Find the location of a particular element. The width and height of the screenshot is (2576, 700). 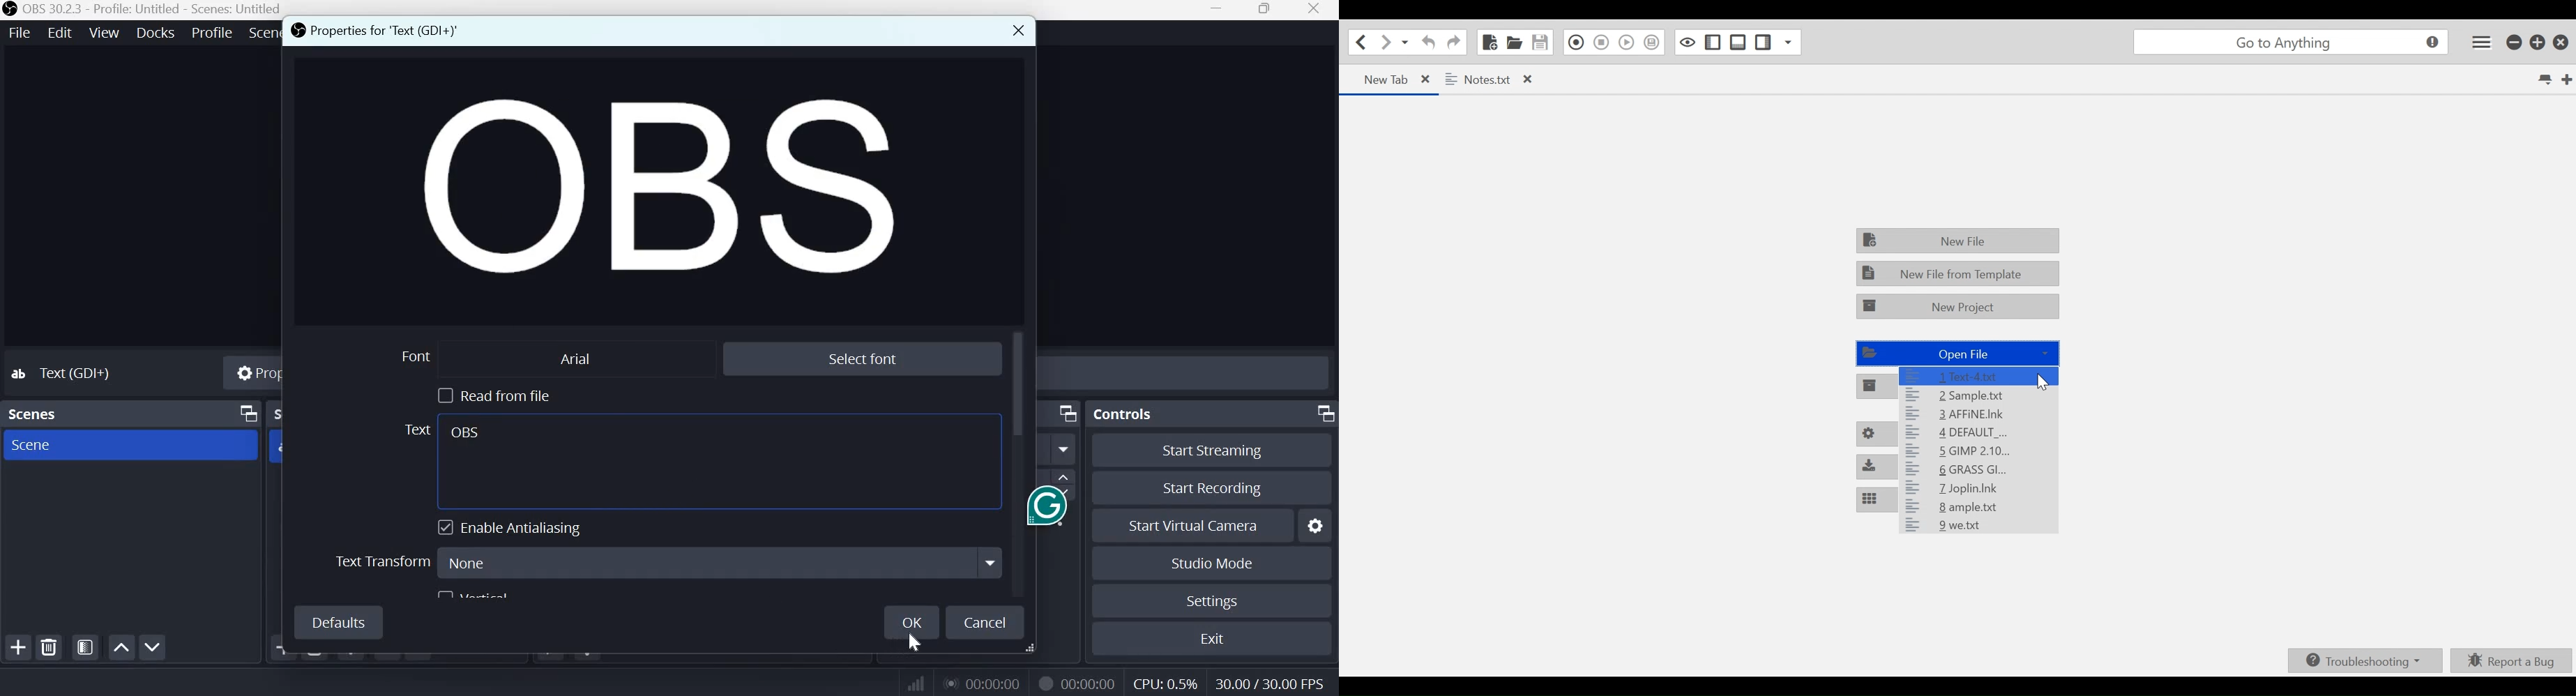

Recording Status Icon is located at coordinates (1043, 683).